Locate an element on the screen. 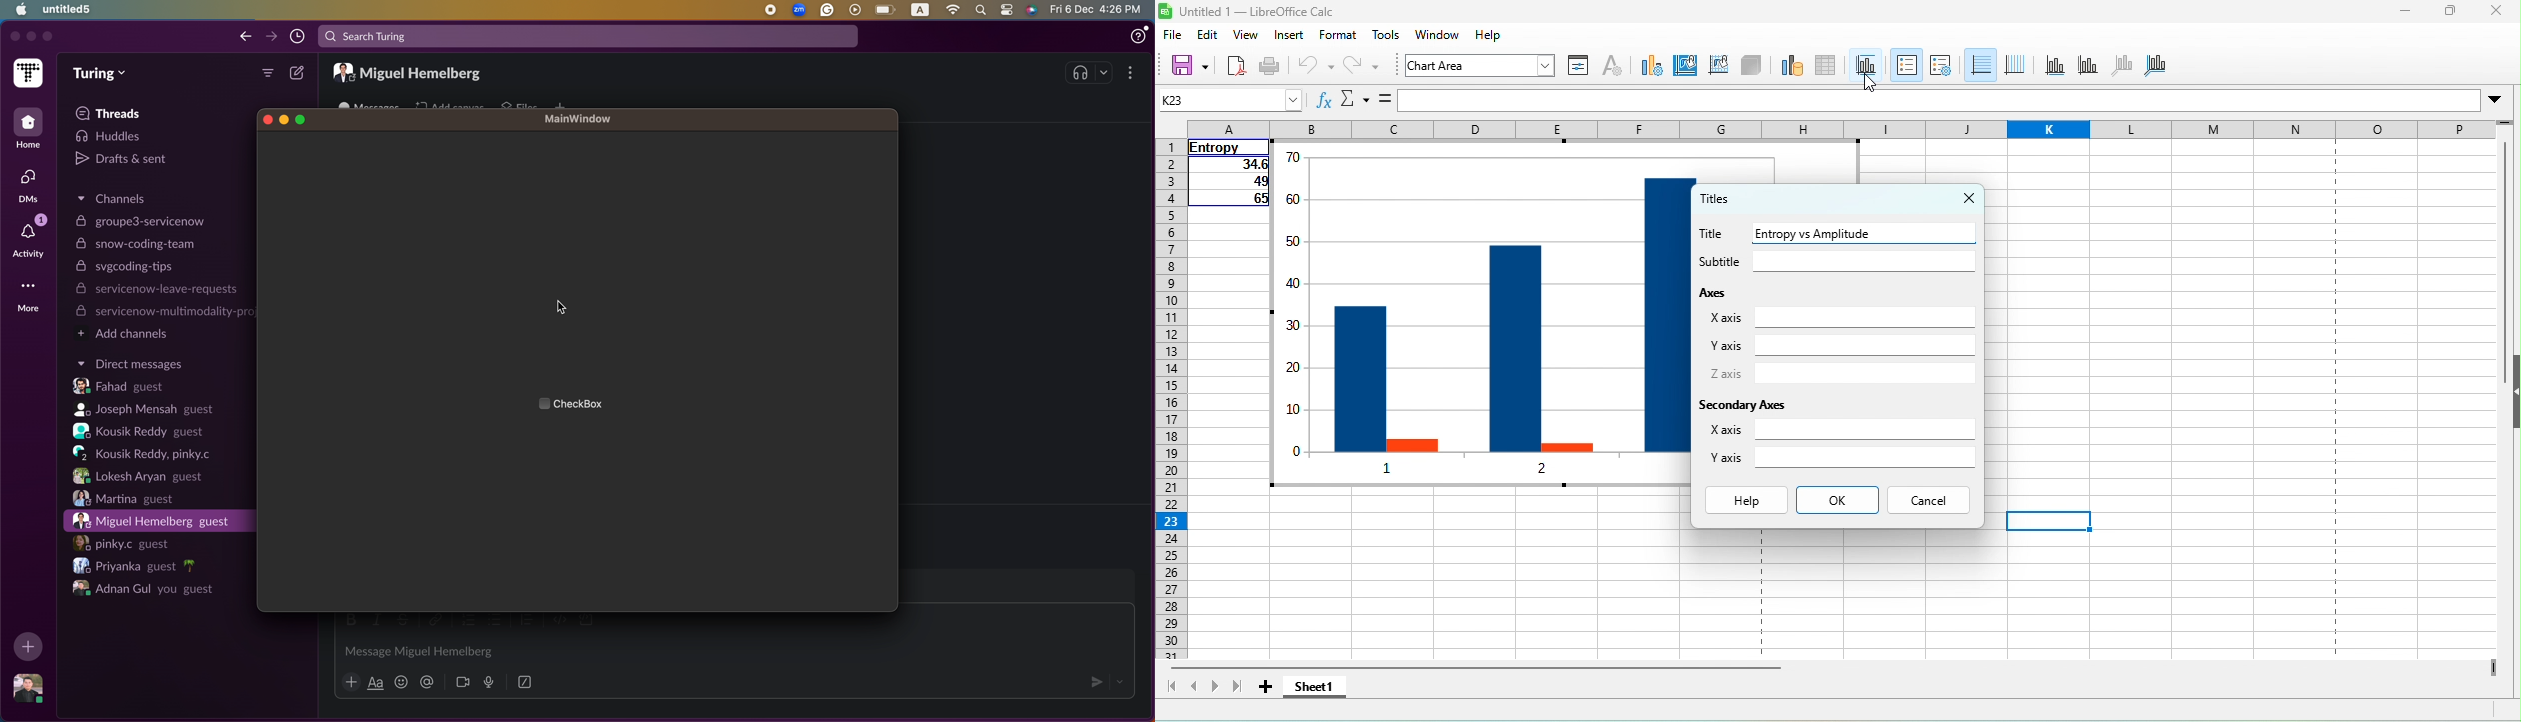 The width and height of the screenshot is (2548, 728). help is located at coordinates (1488, 38).